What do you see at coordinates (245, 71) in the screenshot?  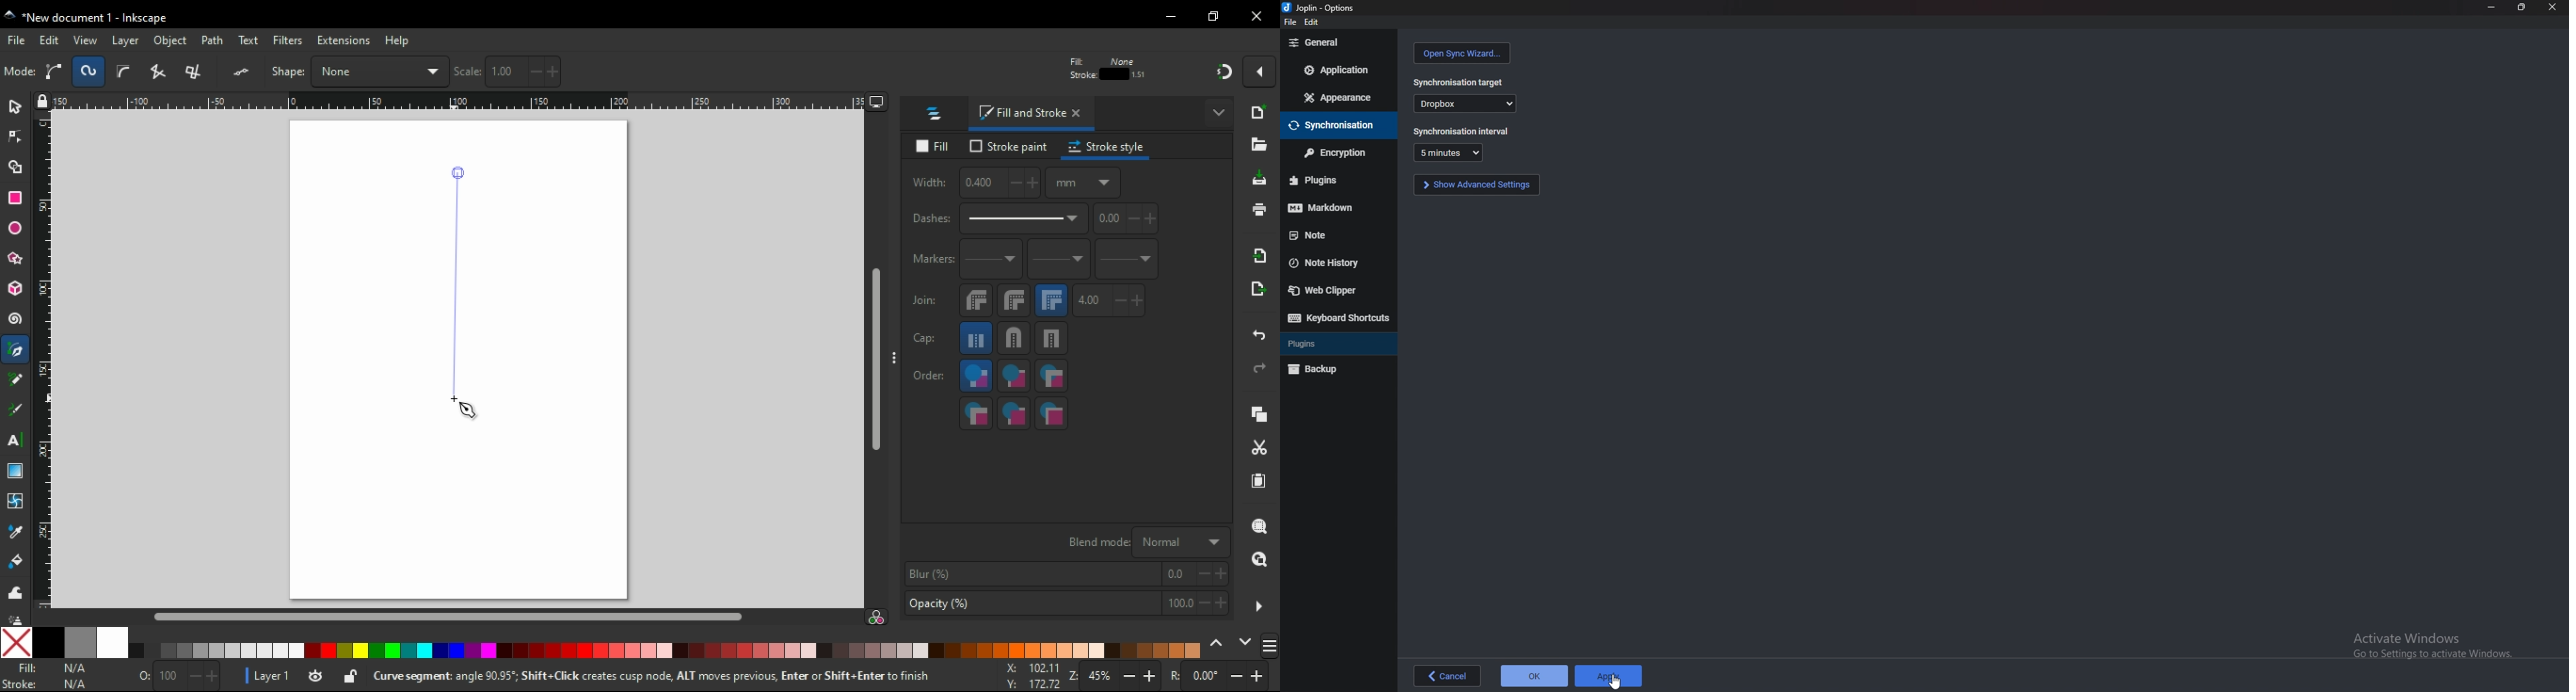 I see `object flip horizontal` at bounding box center [245, 71].